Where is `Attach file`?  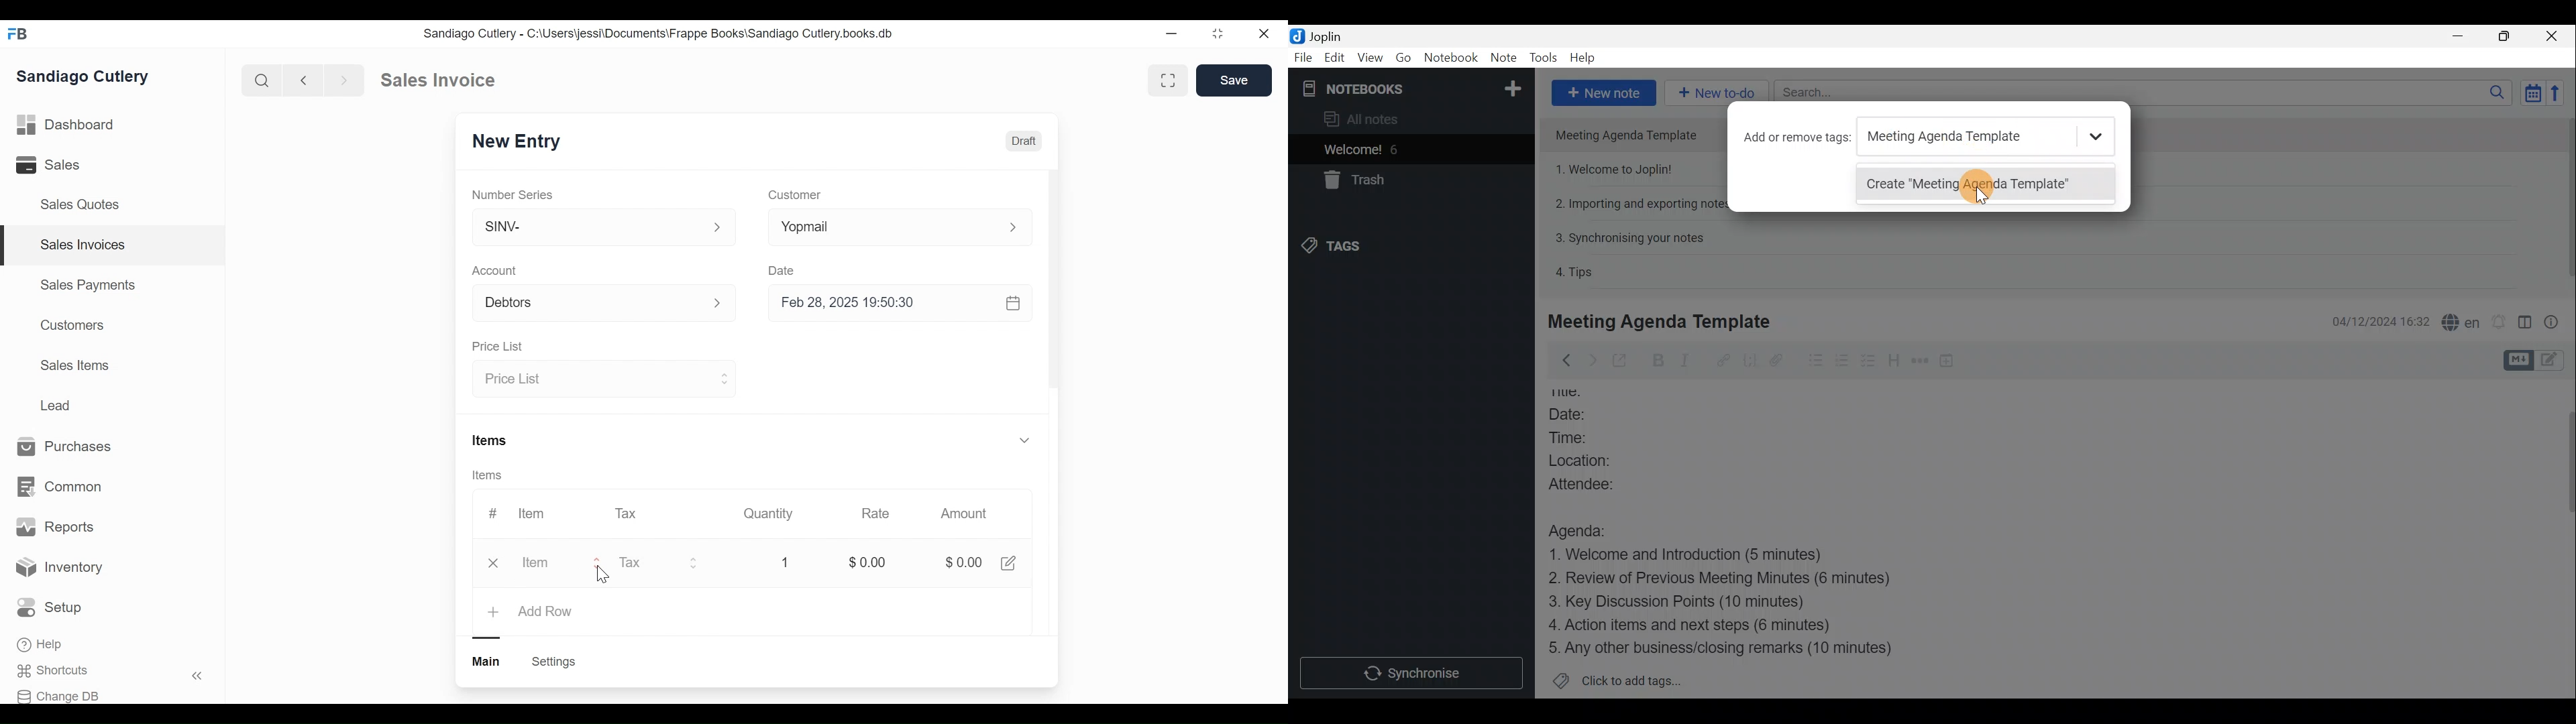
Attach file is located at coordinates (1782, 361).